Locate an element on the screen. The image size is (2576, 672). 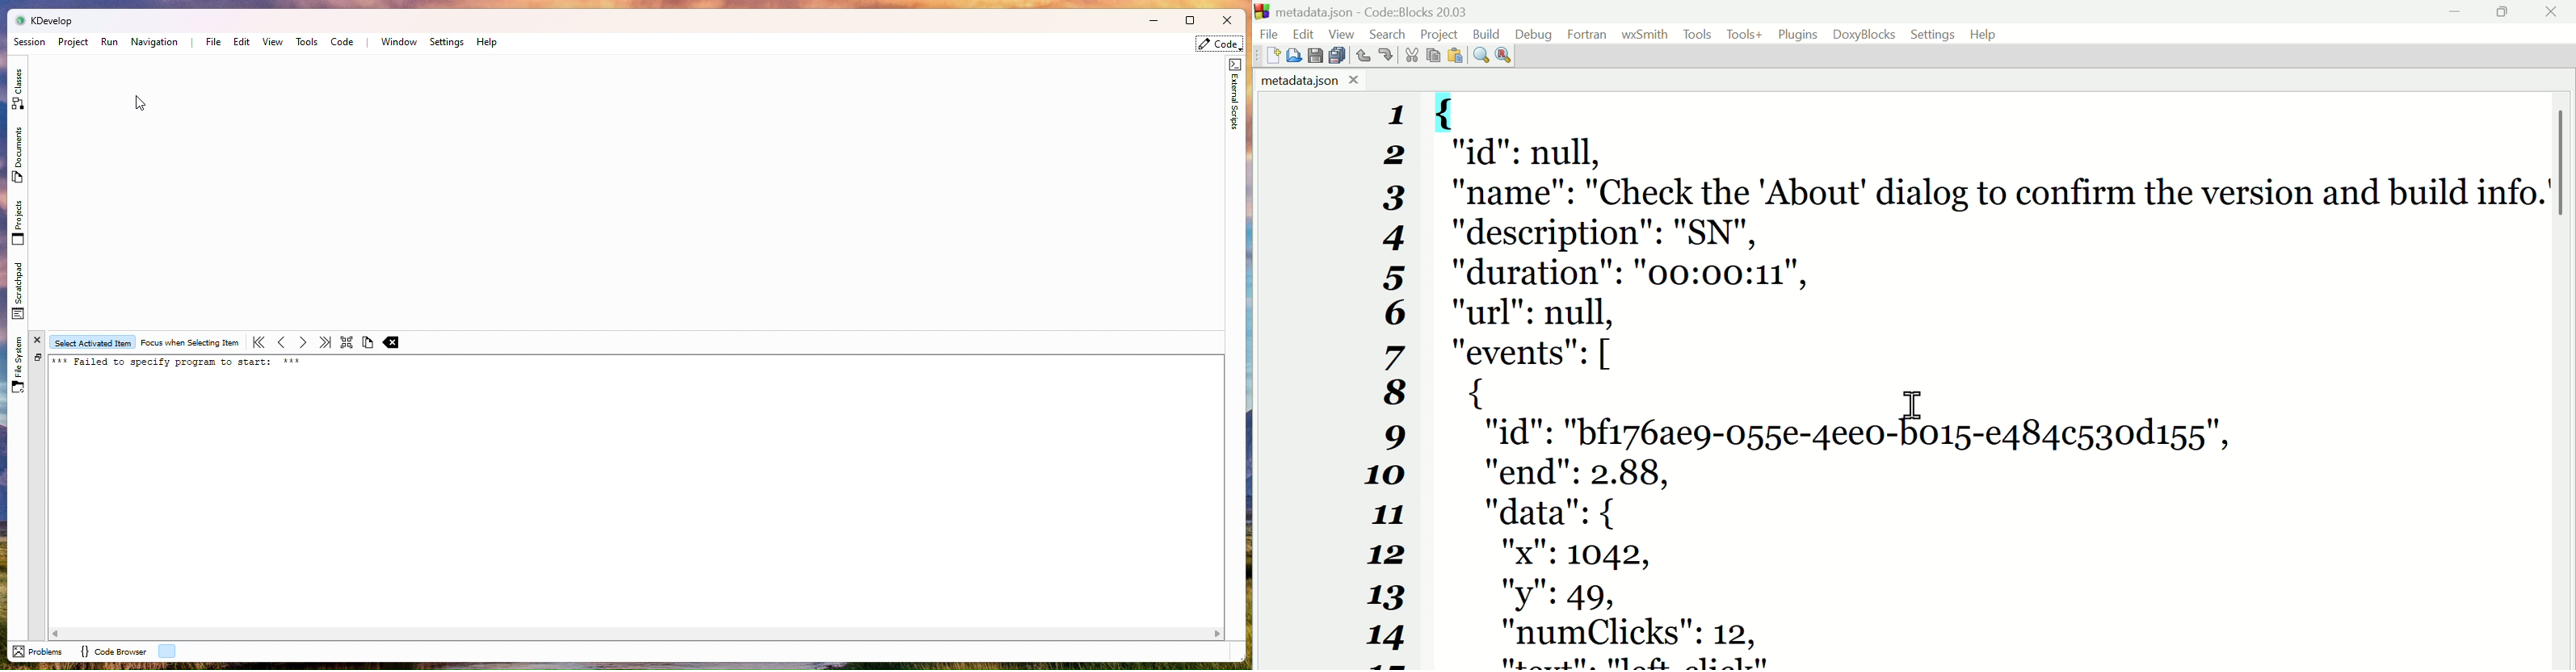
Scratchpad is located at coordinates (21, 290).